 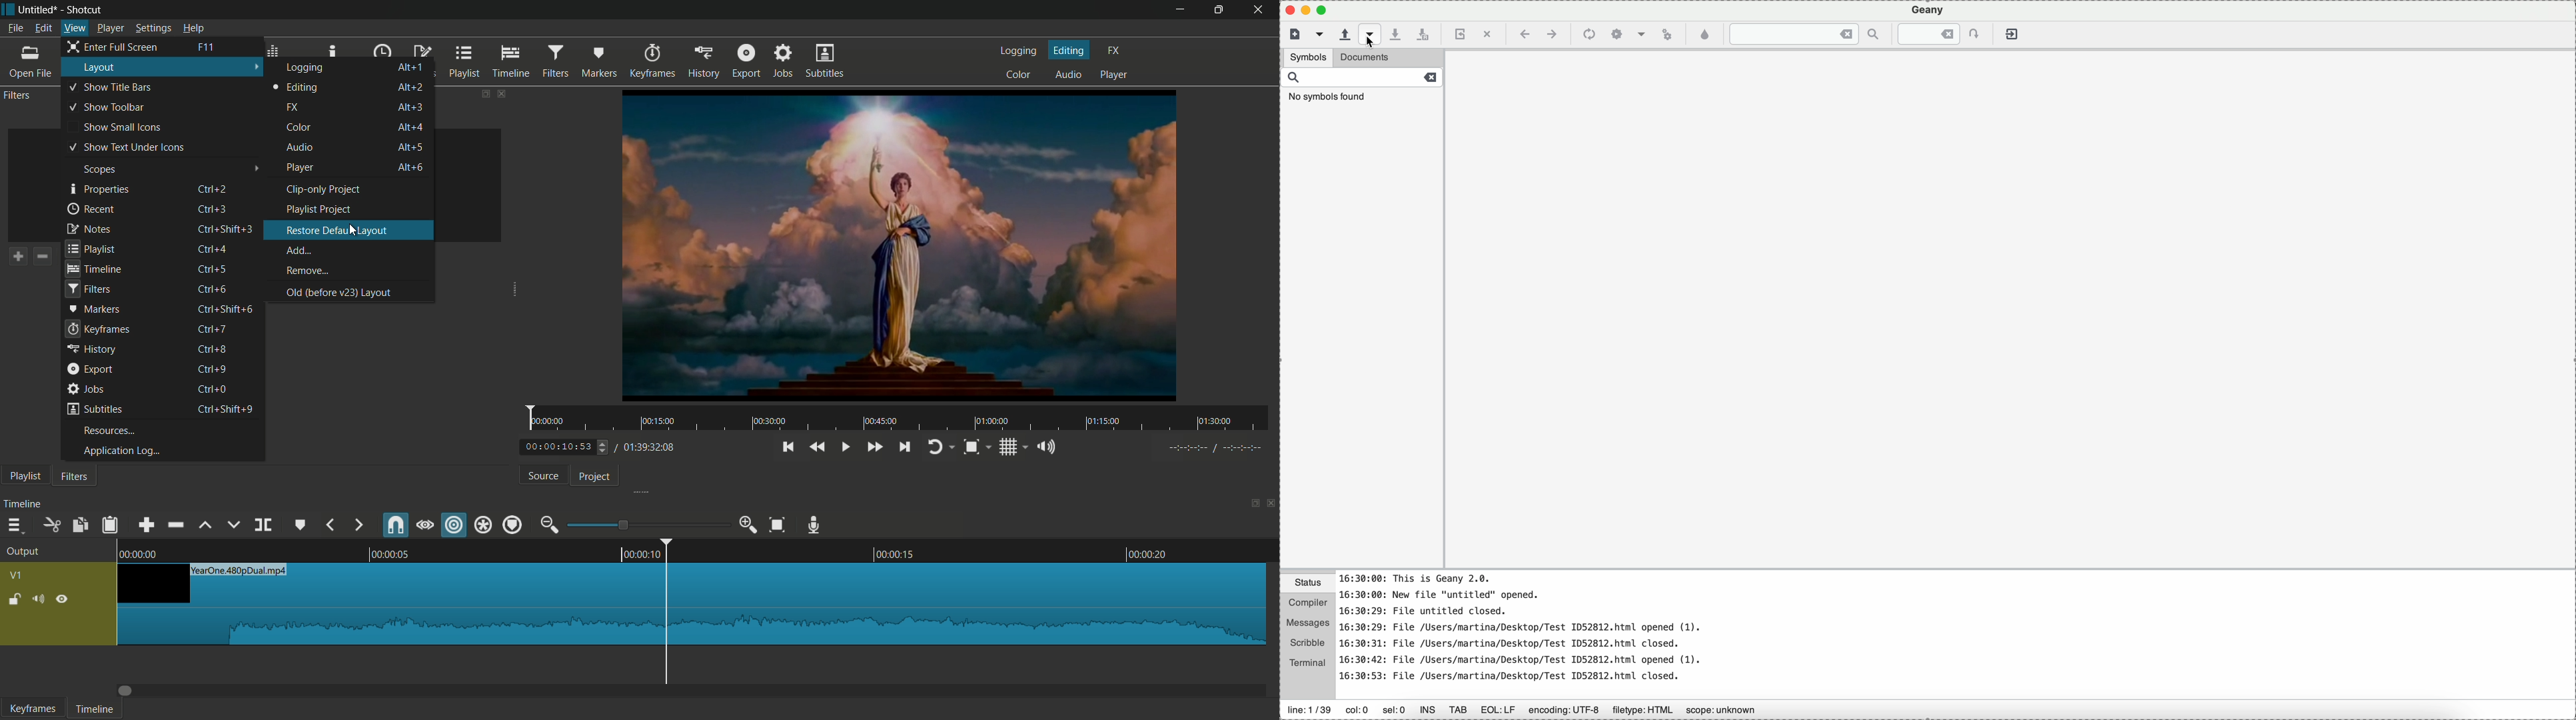 I want to click on show toolbar, so click(x=107, y=108).